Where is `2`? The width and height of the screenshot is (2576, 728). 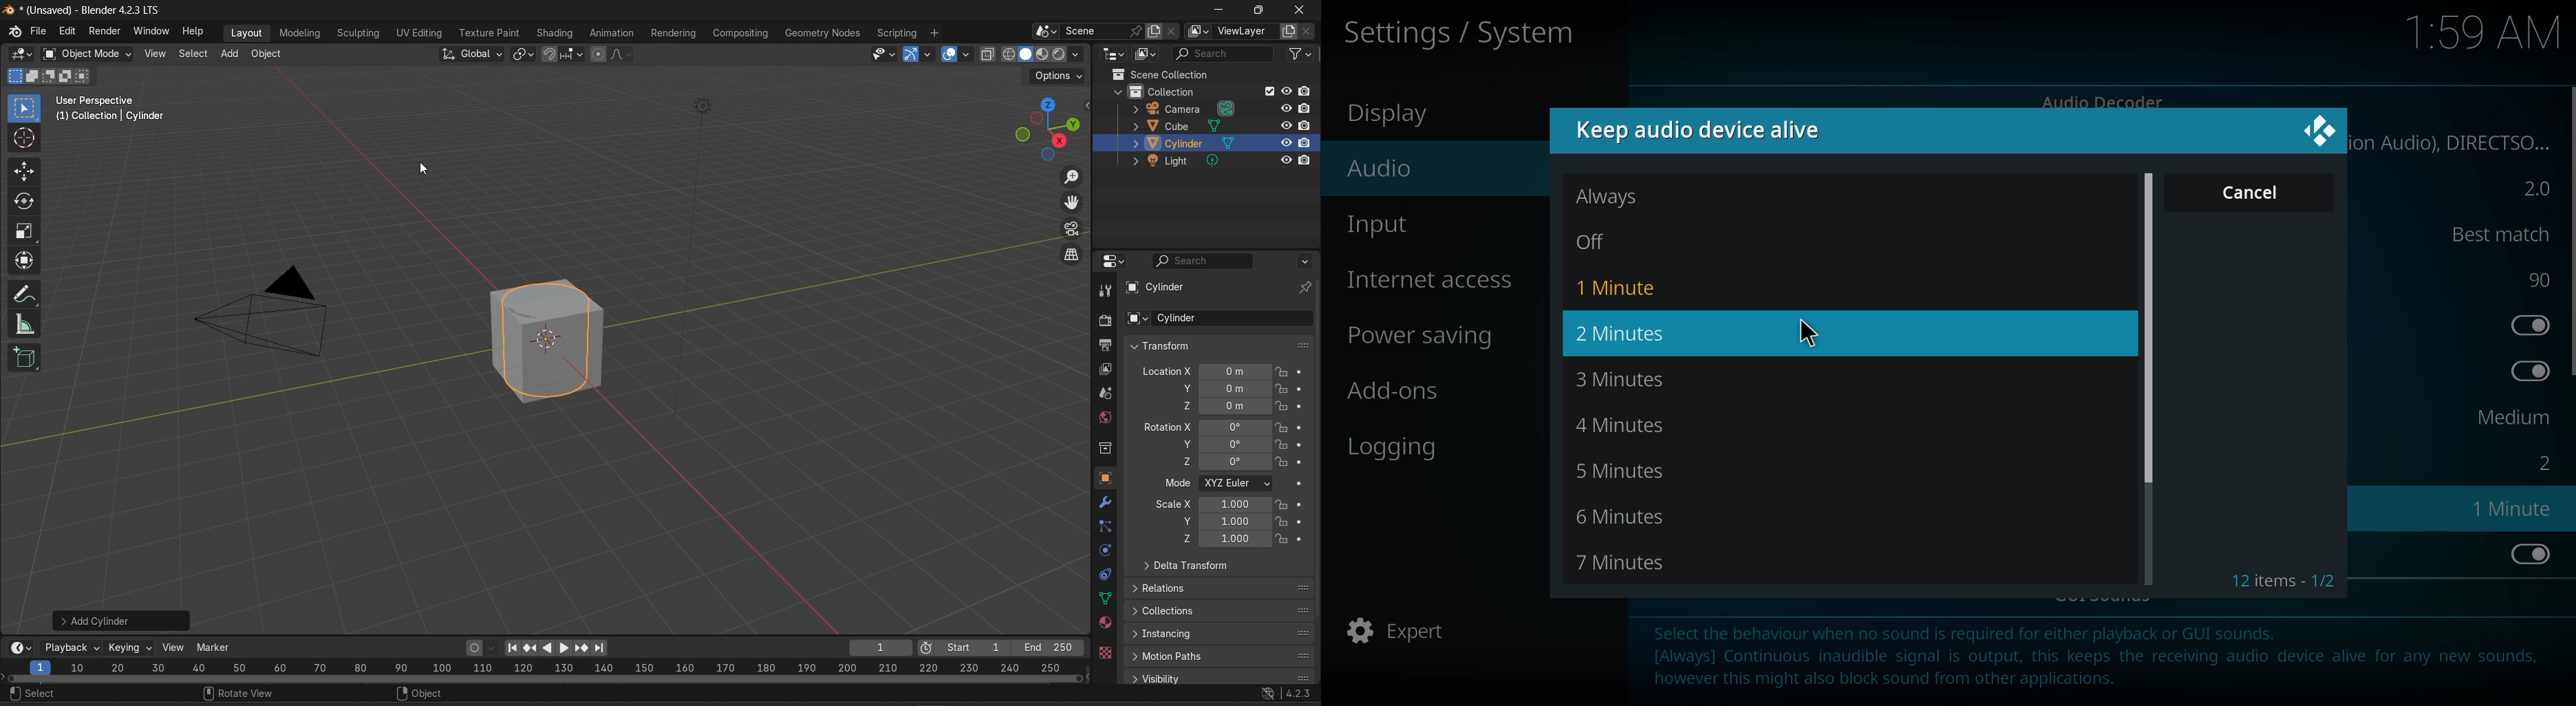 2 is located at coordinates (2530, 189).